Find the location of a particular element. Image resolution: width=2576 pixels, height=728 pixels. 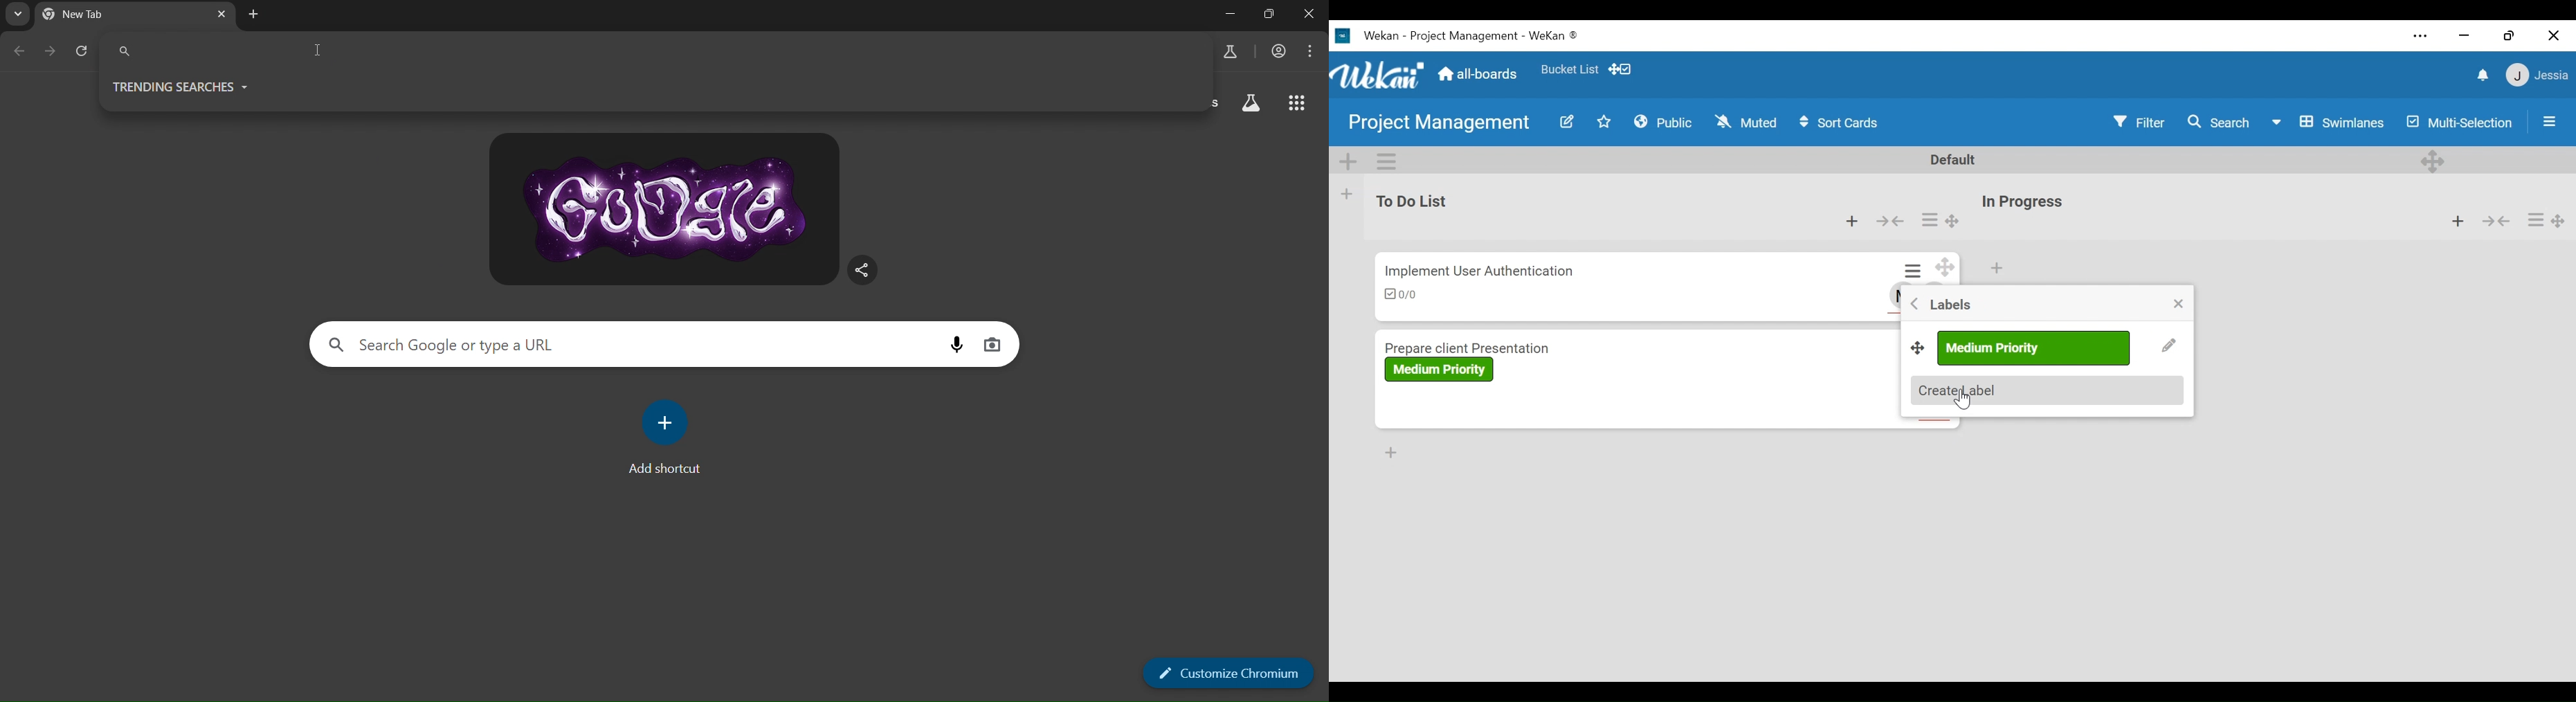

voice search is located at coordinates (954, 344).